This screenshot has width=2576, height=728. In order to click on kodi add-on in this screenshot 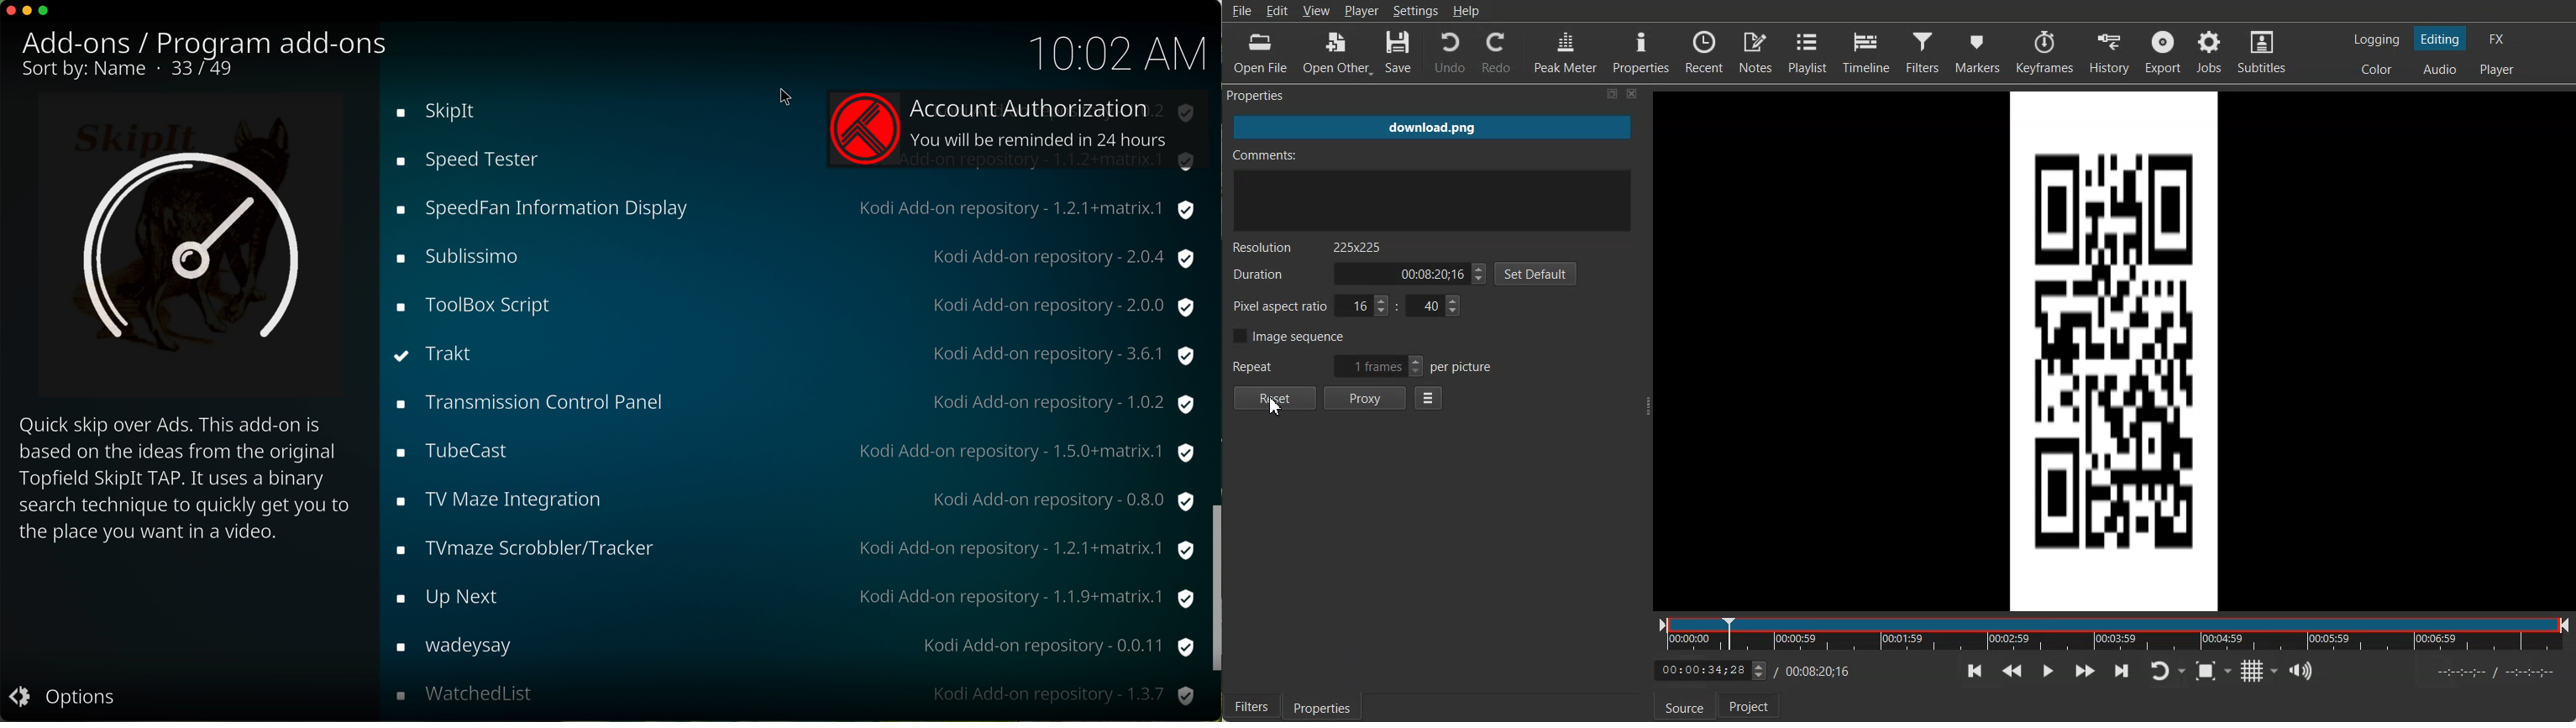, I will do `click(1055, 355)`.